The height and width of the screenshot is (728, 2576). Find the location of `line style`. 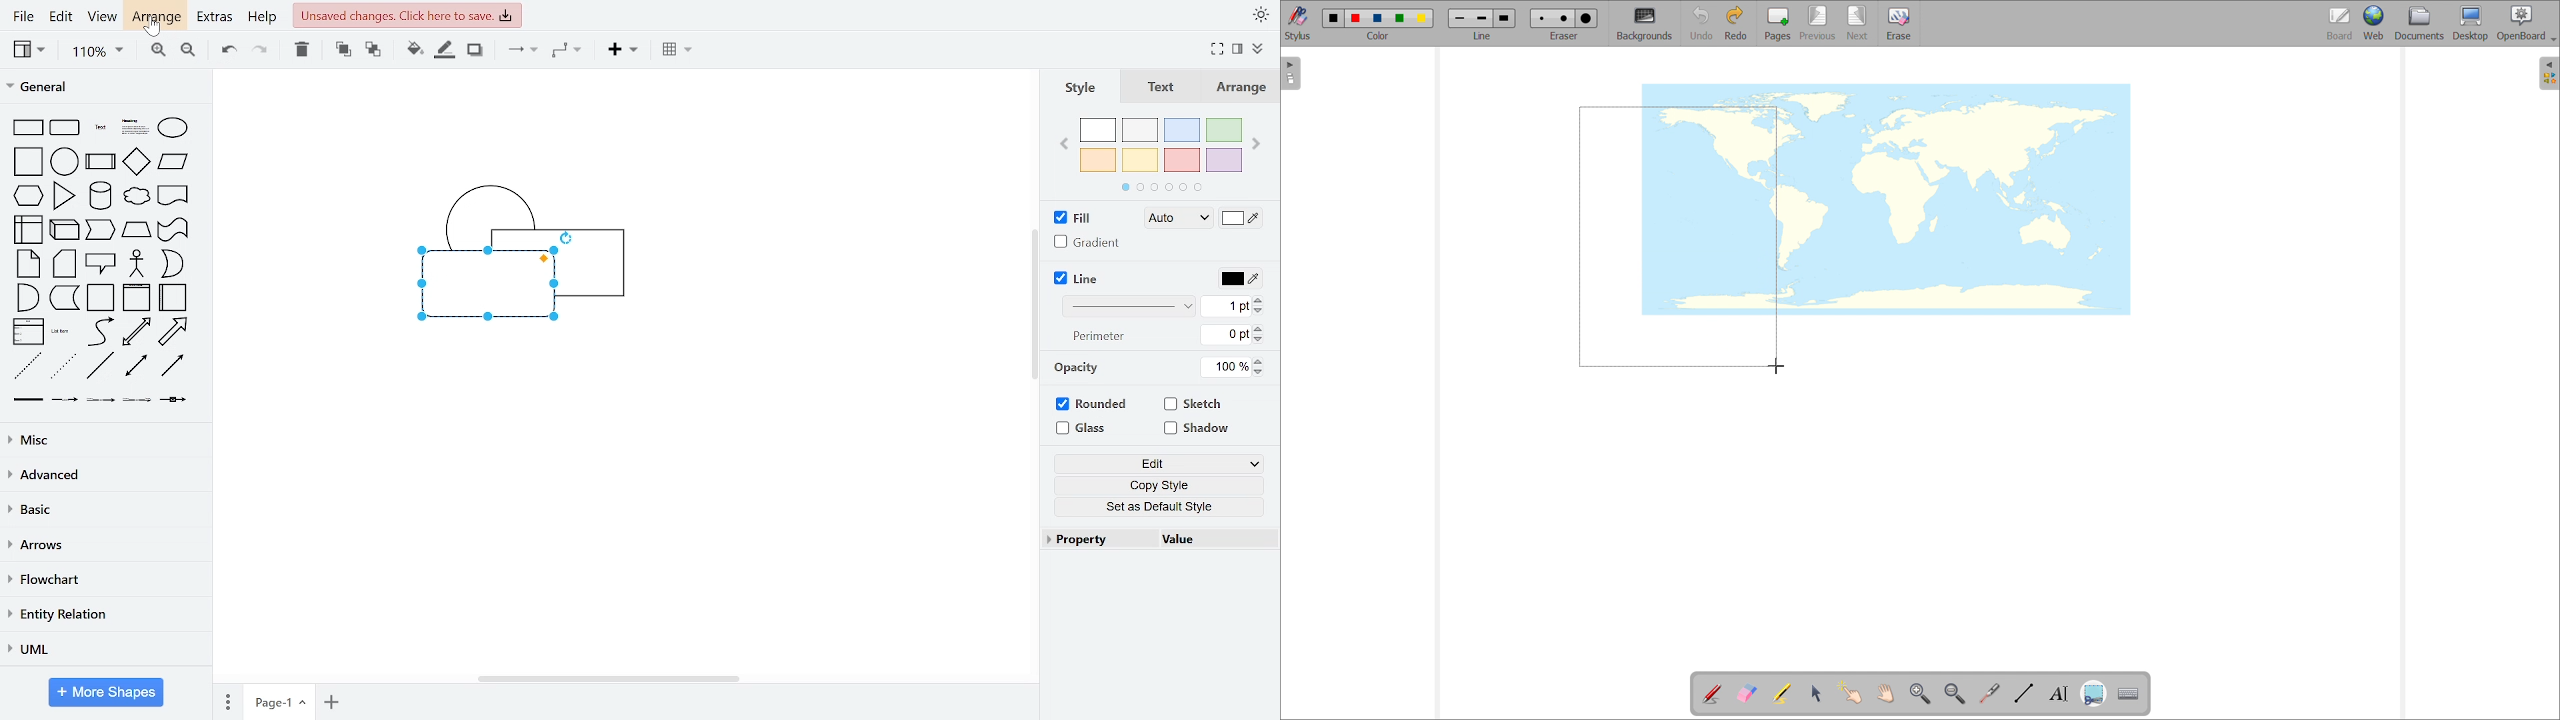

line style is located at coordinates (1126, 307).